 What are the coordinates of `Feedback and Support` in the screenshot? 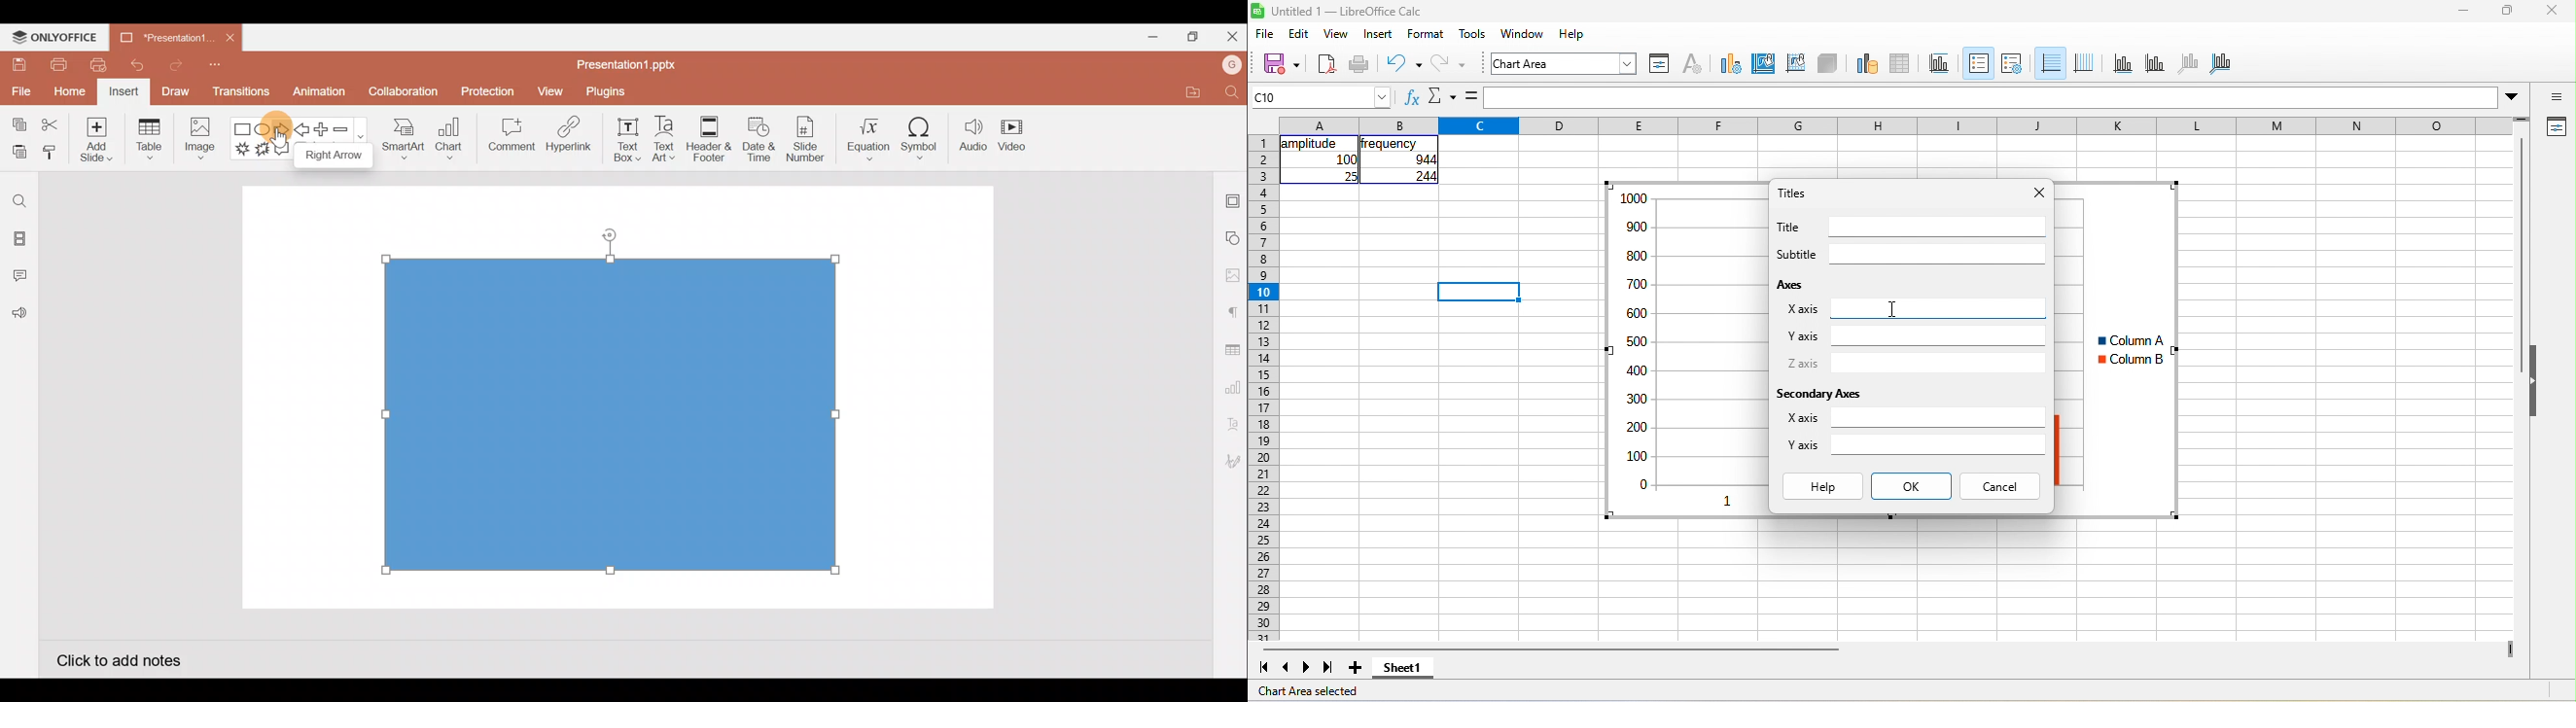 It's located at (19, 317).